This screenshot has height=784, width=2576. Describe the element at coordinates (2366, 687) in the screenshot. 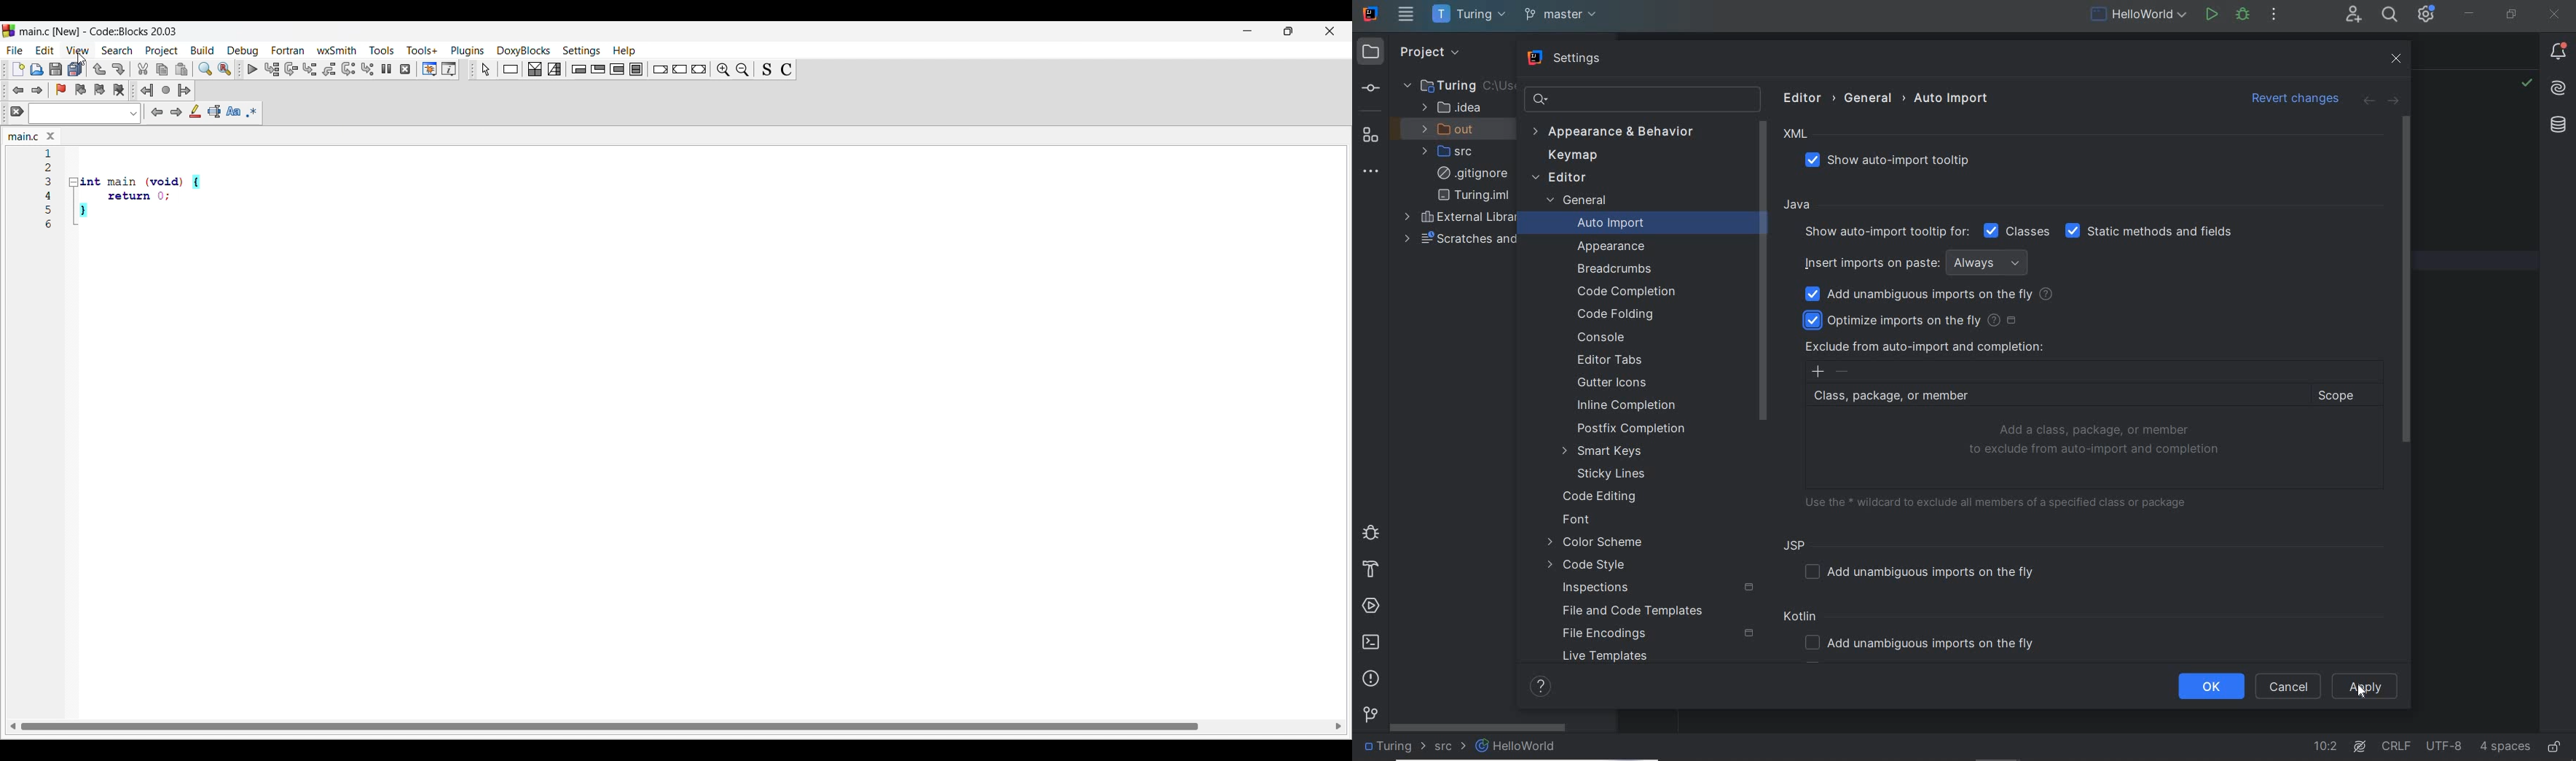

I see `APPLY` at that location.